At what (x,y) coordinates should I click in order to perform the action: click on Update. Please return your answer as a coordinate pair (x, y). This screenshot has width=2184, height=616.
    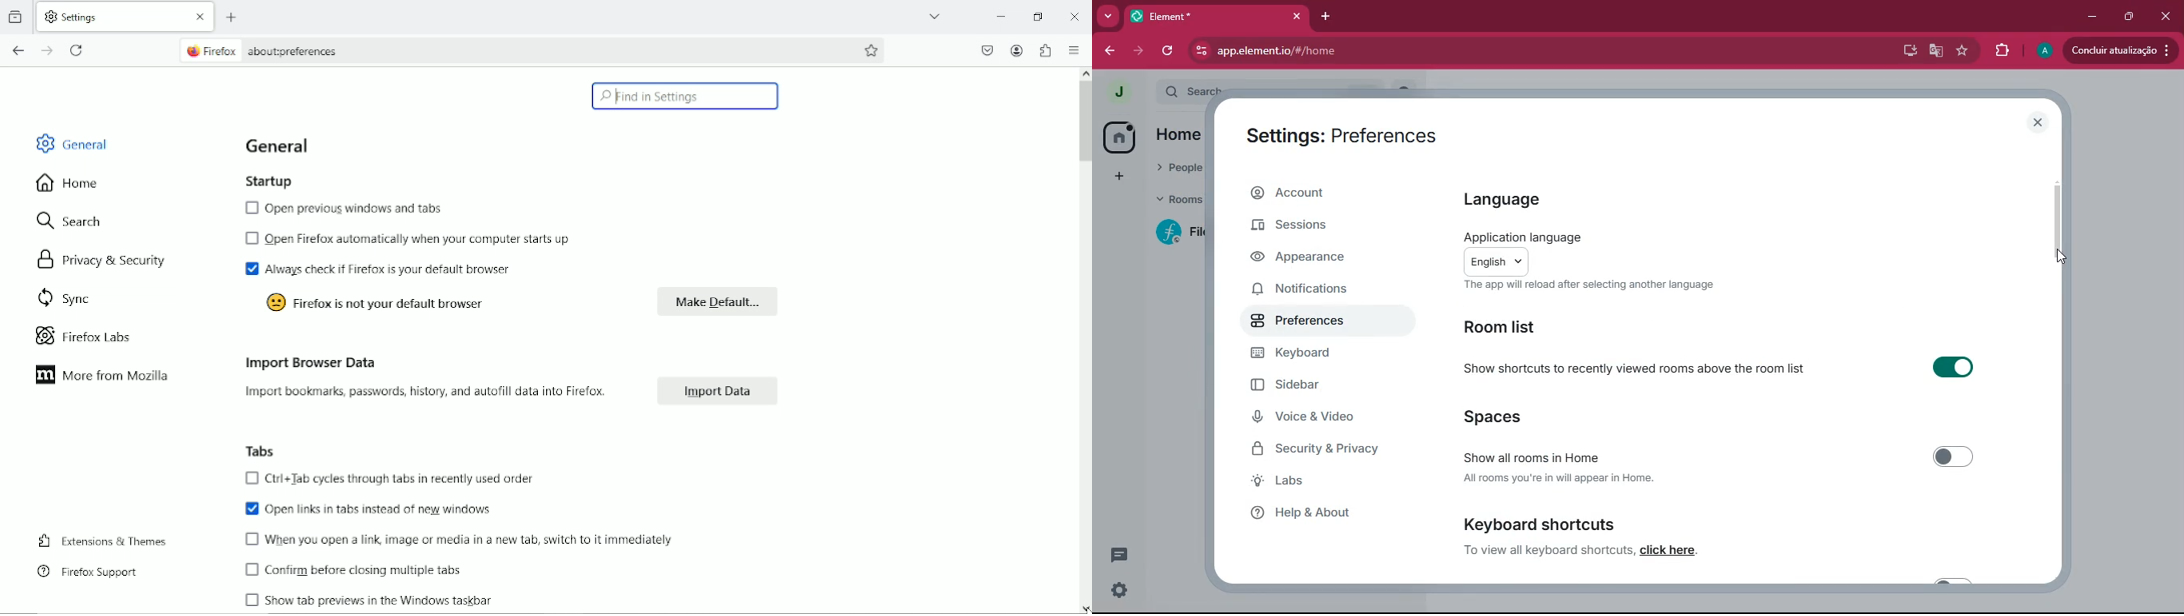
    Looking at the image, I should click on (2123, 50).